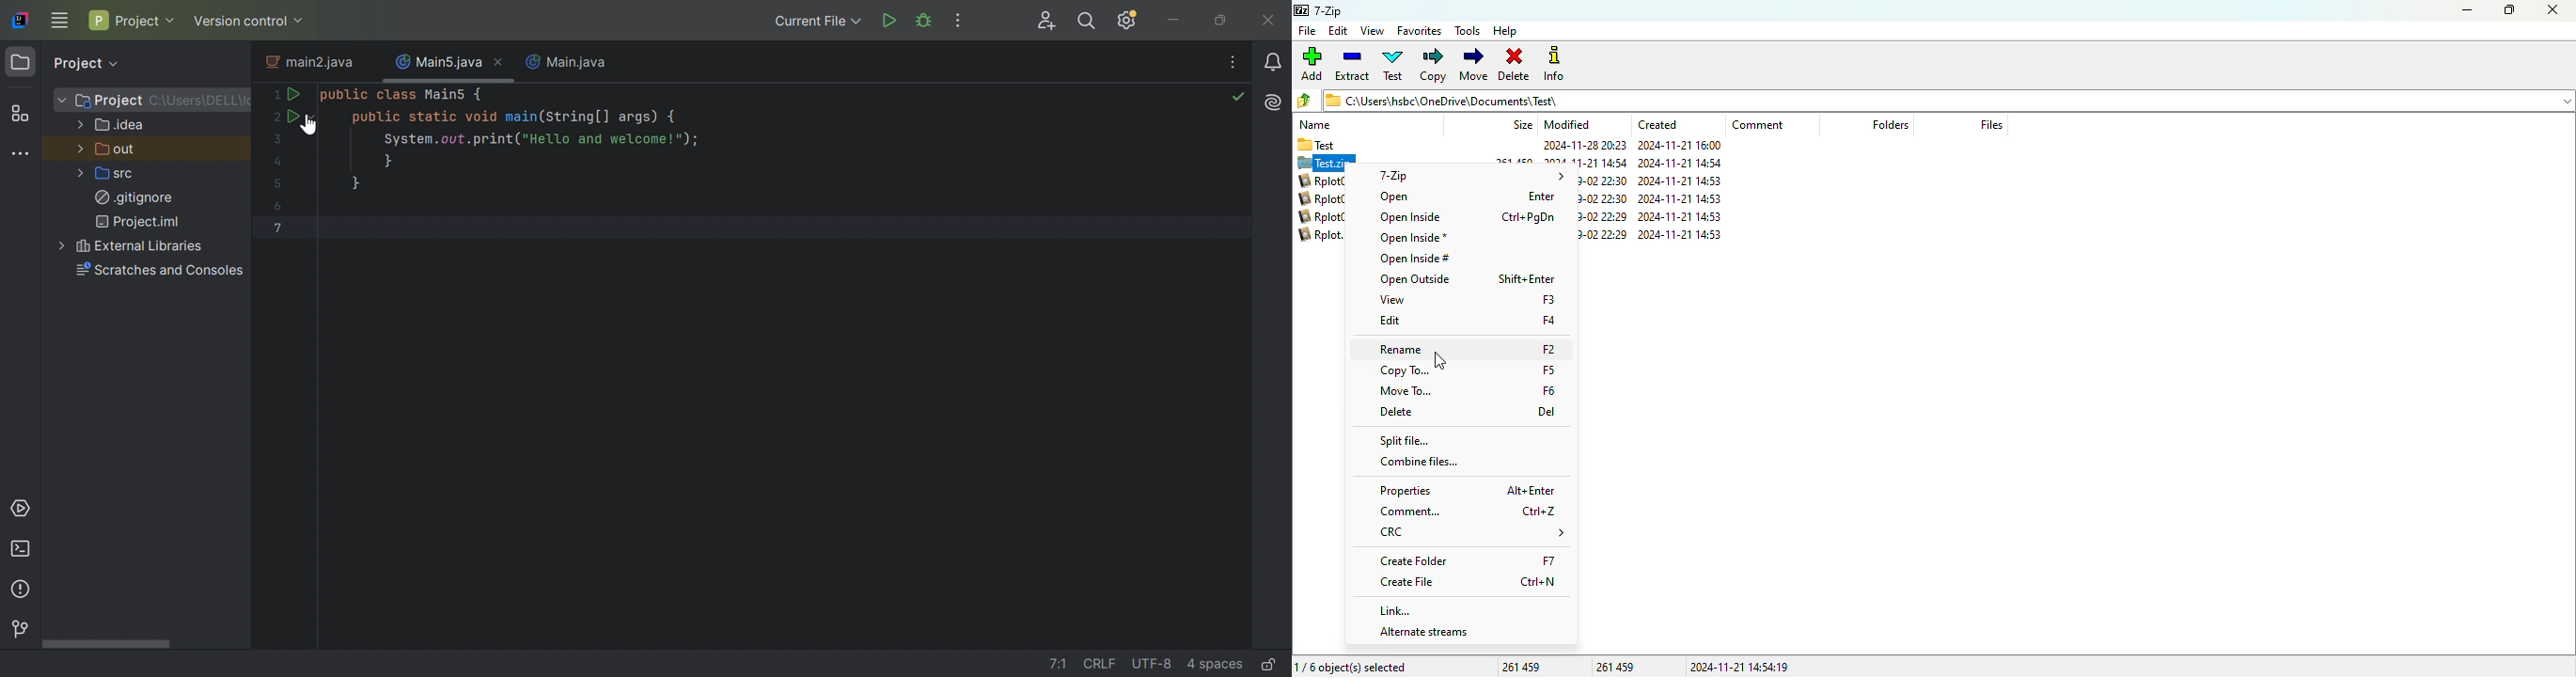  I want to click on 2024-11-21 16:00, so click(1680, 145).